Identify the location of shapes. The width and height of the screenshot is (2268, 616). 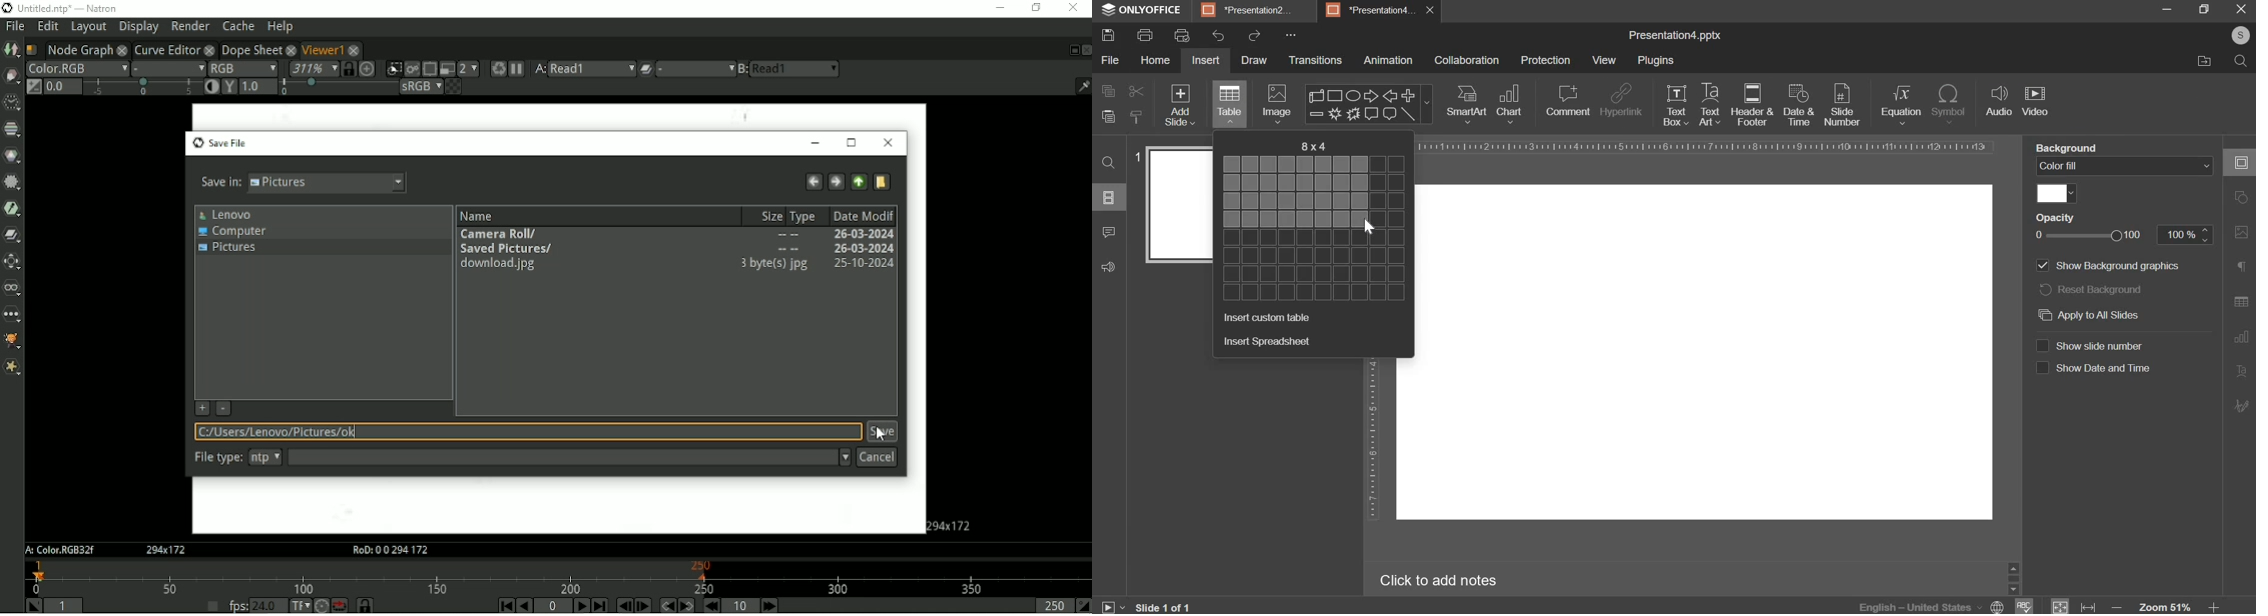
(1368, 104).